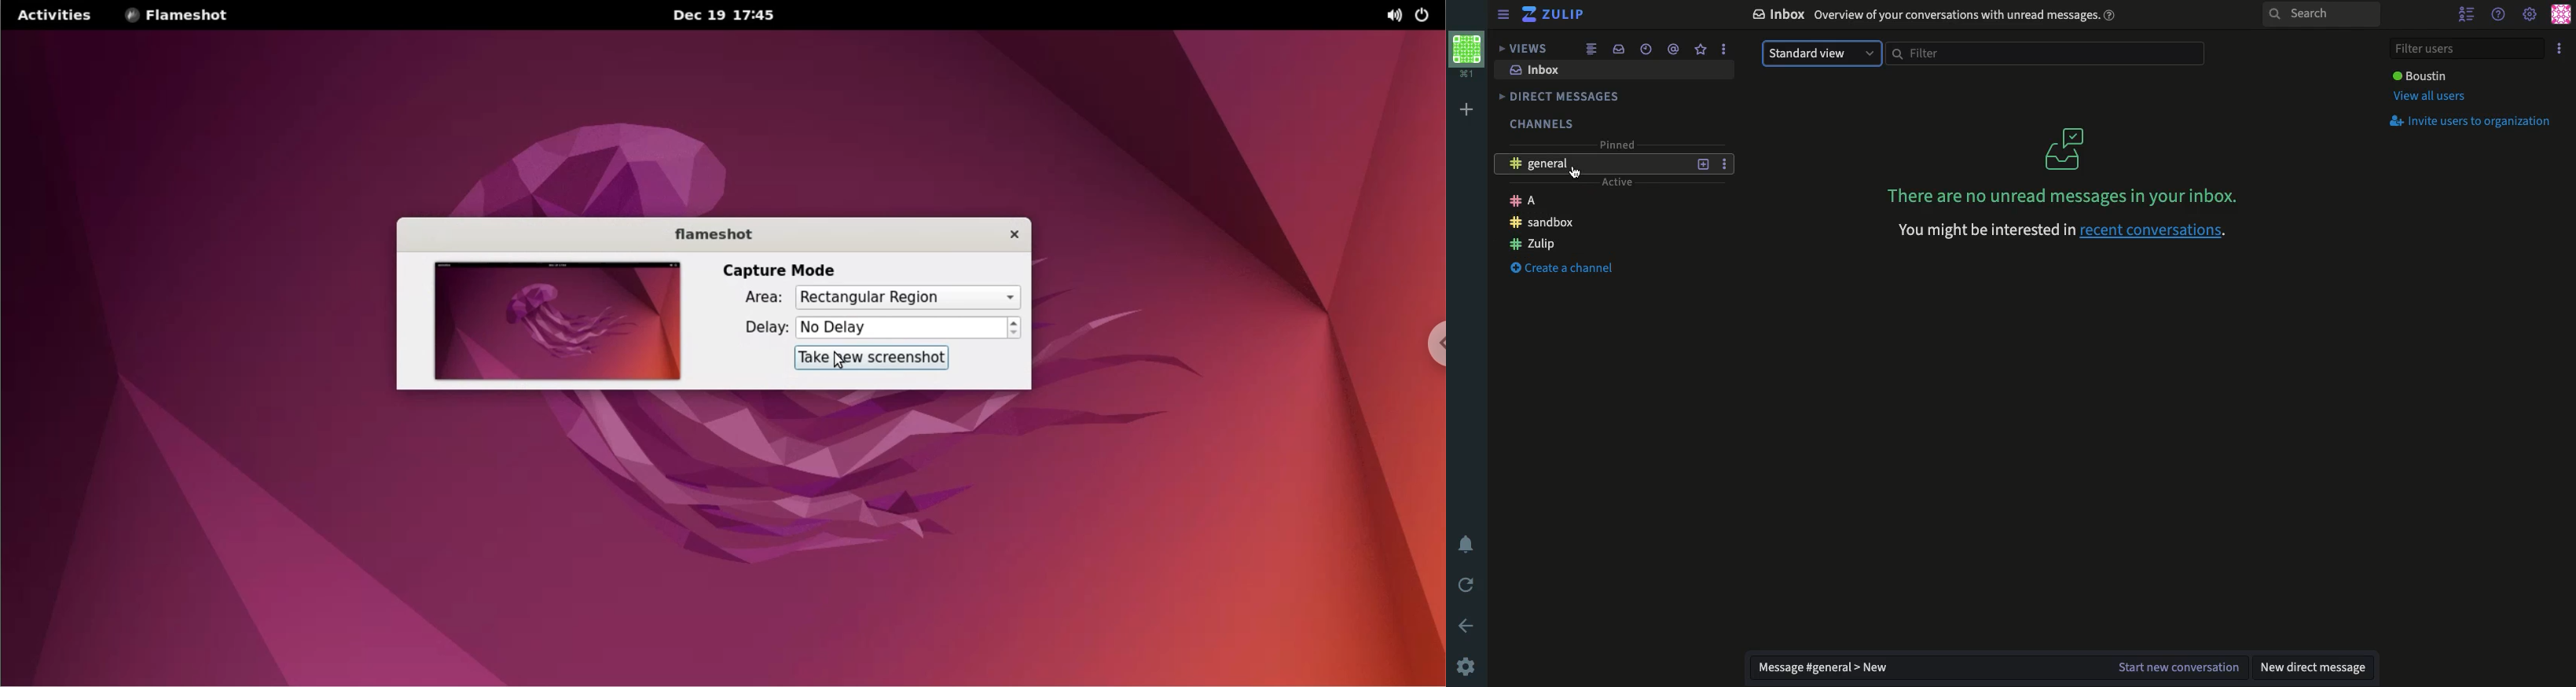  Describe the element at coordinates (2047, 53) in the screenshot. I see `Filter` at that location.